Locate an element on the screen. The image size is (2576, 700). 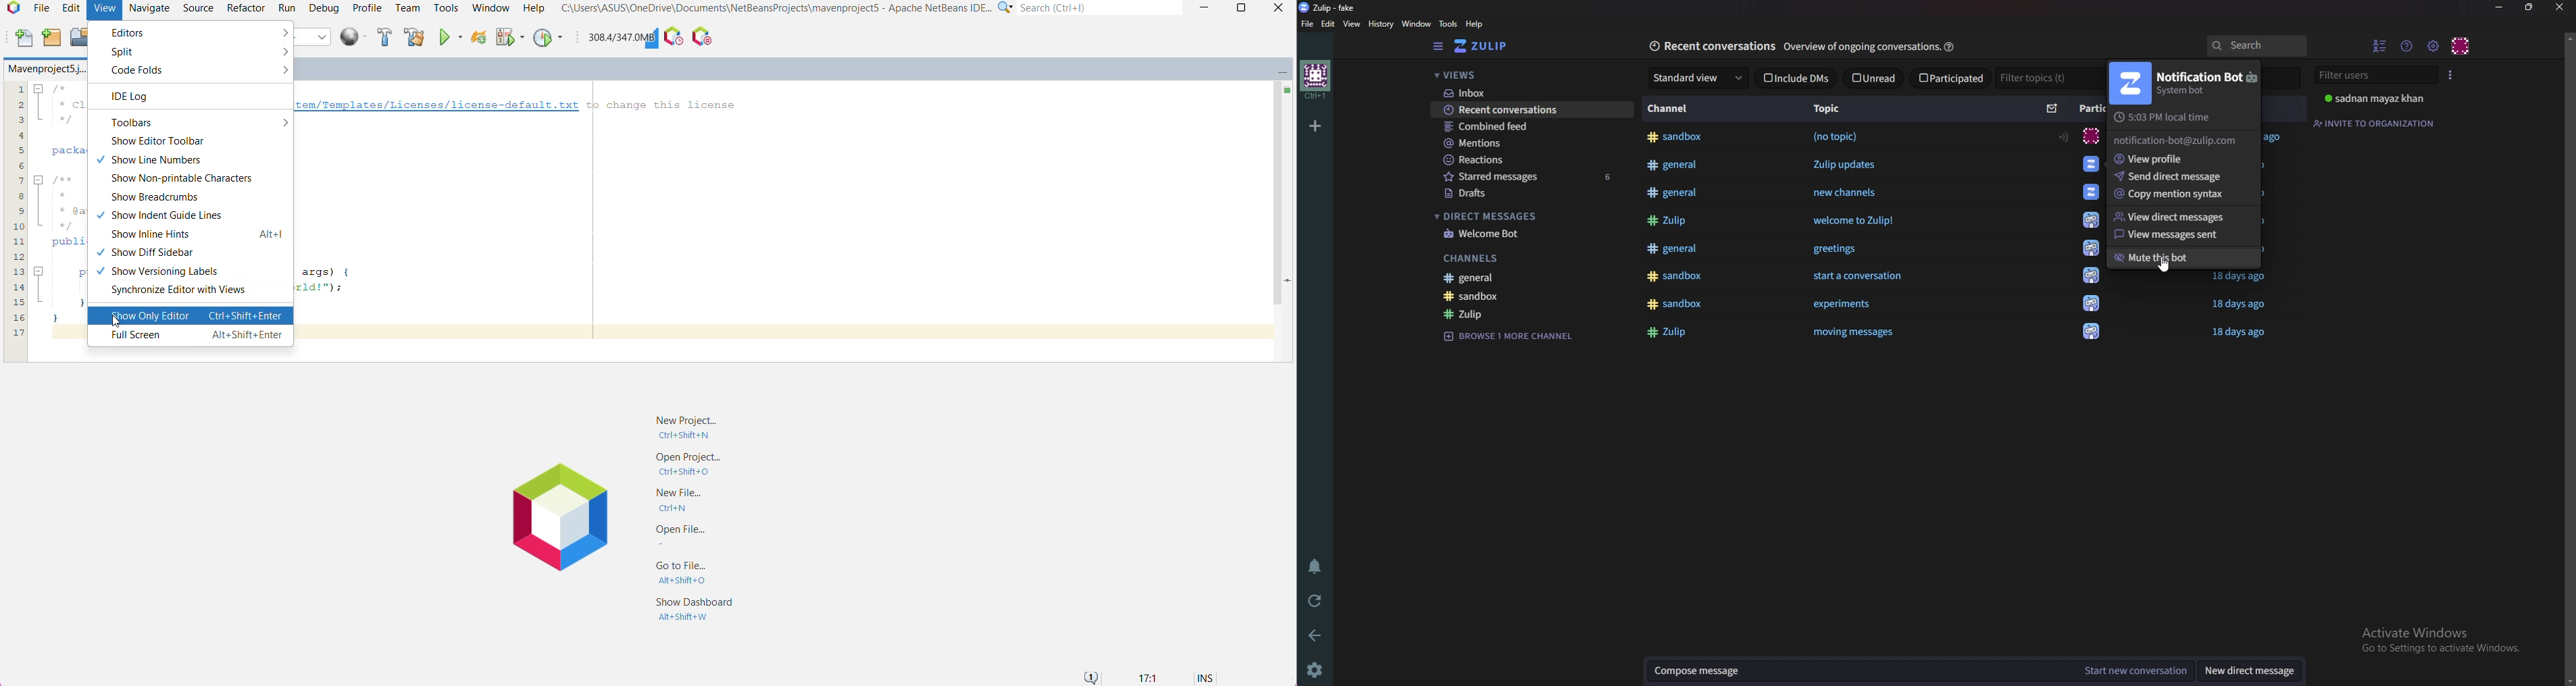
General is located at coordinates (1512, 277).